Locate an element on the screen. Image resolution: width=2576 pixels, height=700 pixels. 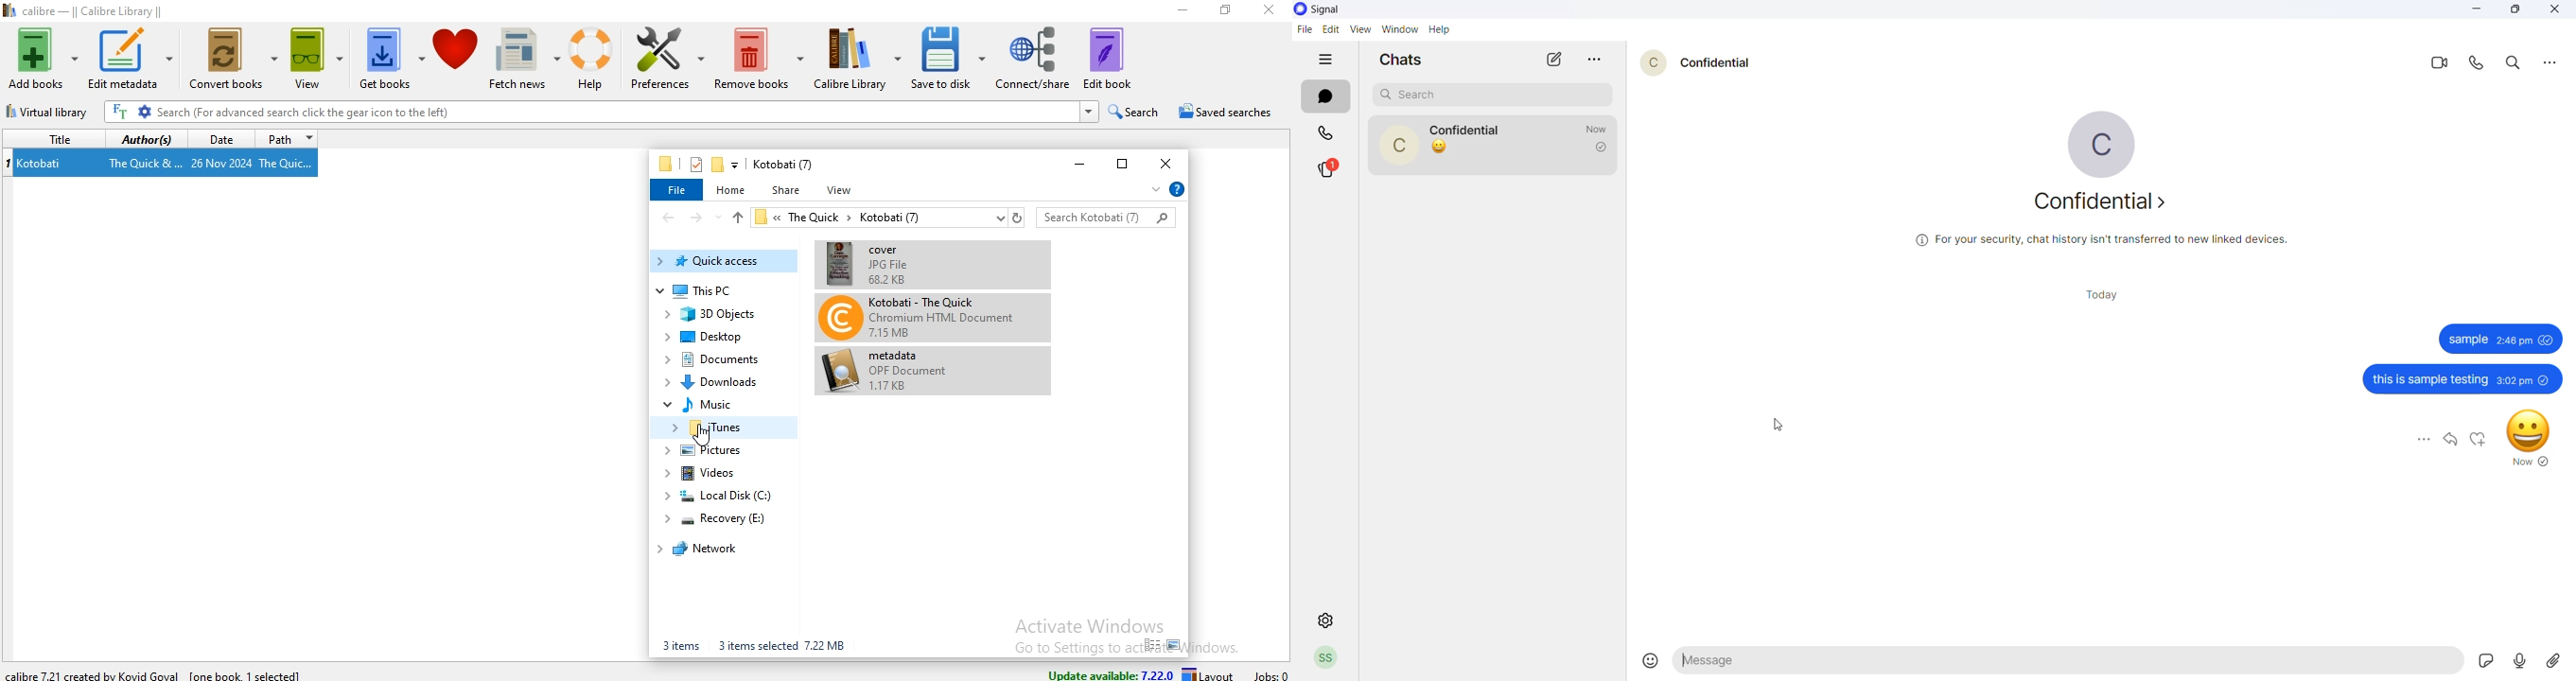
this is sample testing is located at coordinates (2430, 381).